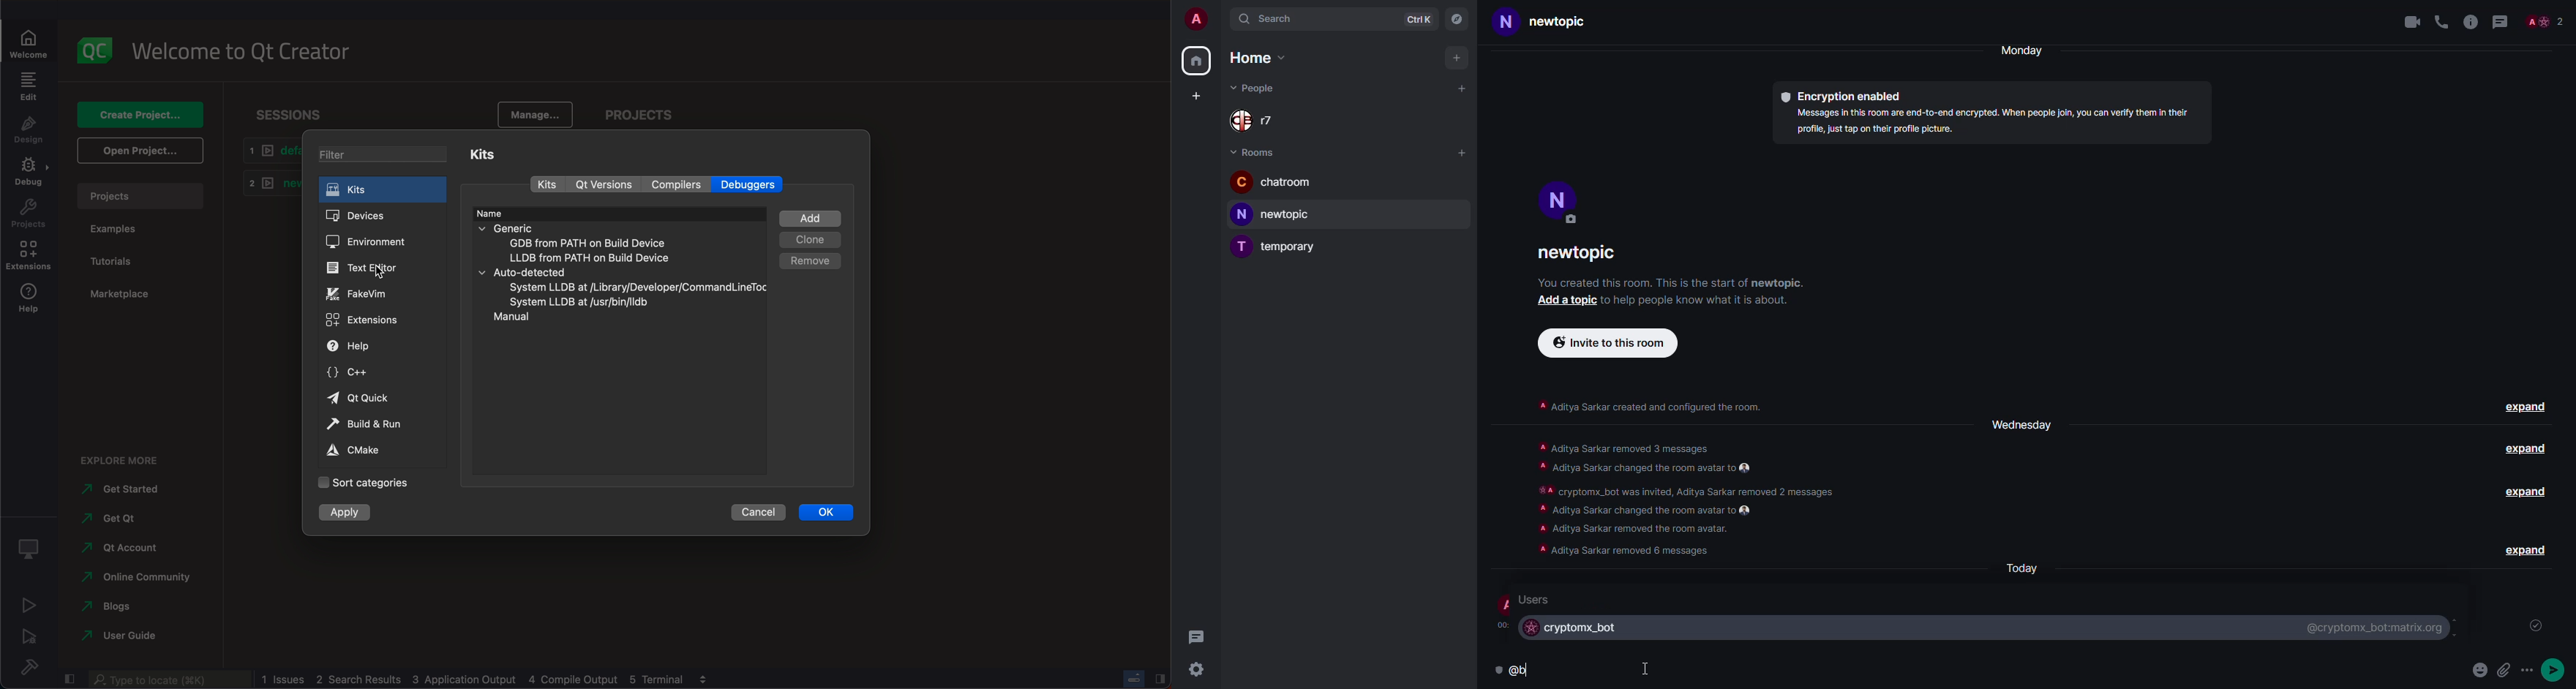 Image resolution: width=2576 pixels, height=700 pixels. Describe the element at coordinates (28, 257) in the screenshot. I see `extension` at that location.